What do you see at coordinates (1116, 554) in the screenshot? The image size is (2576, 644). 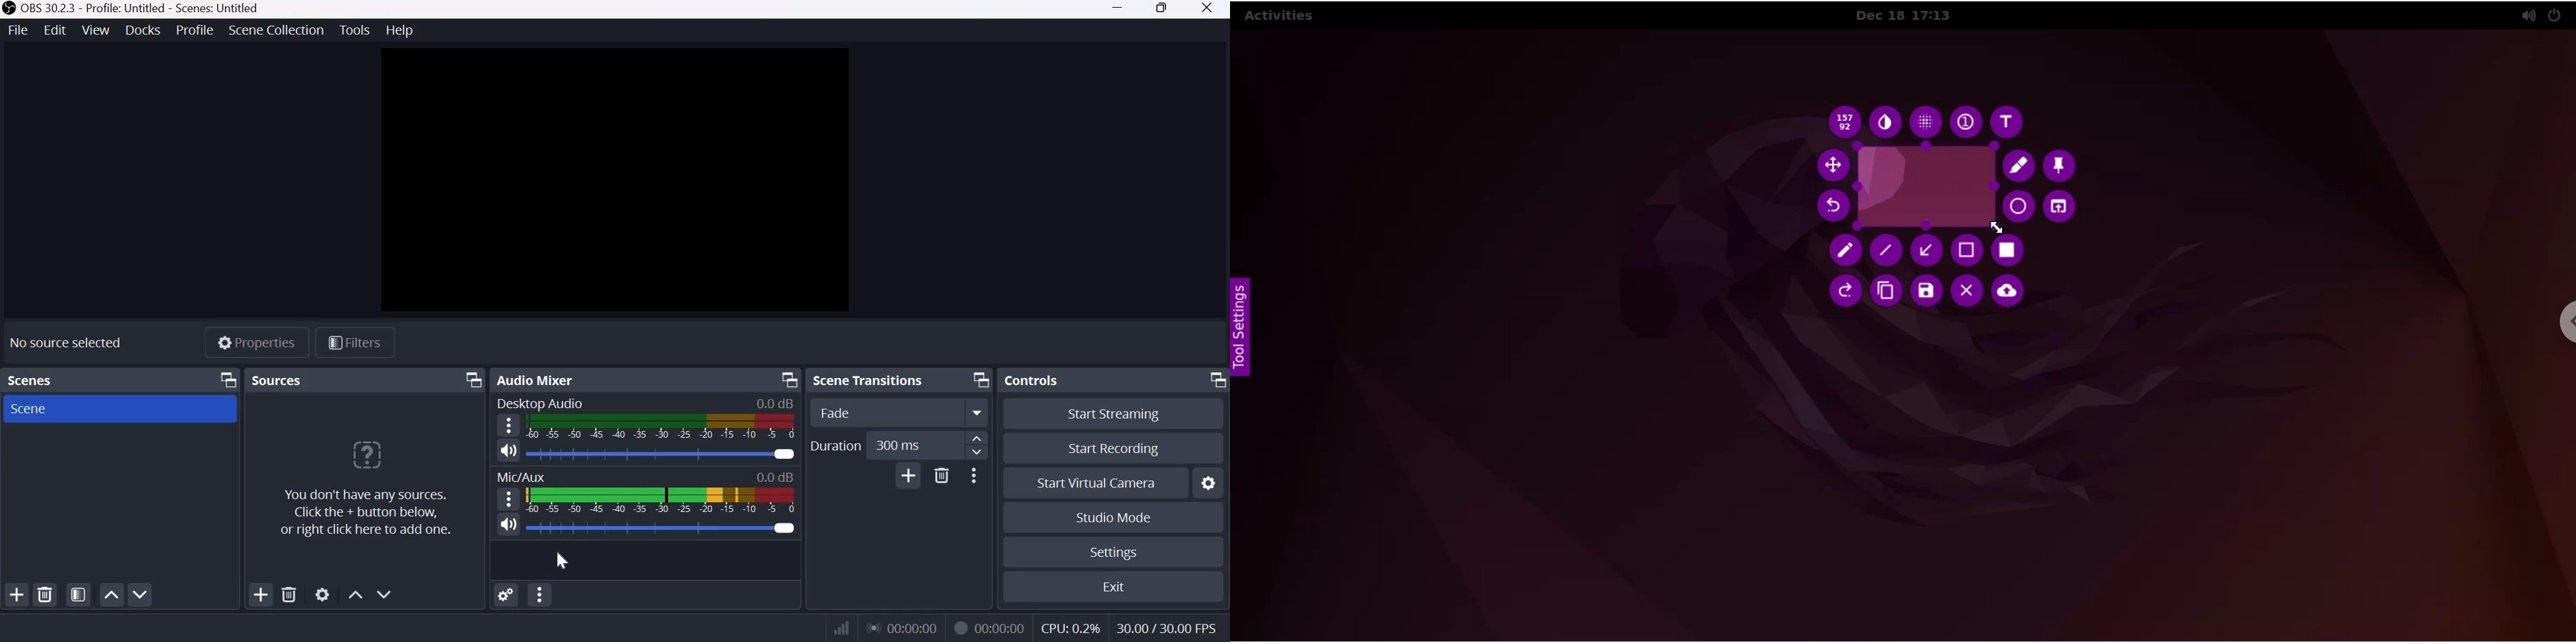 I see `Settings` at bounding box center [1116, 554].